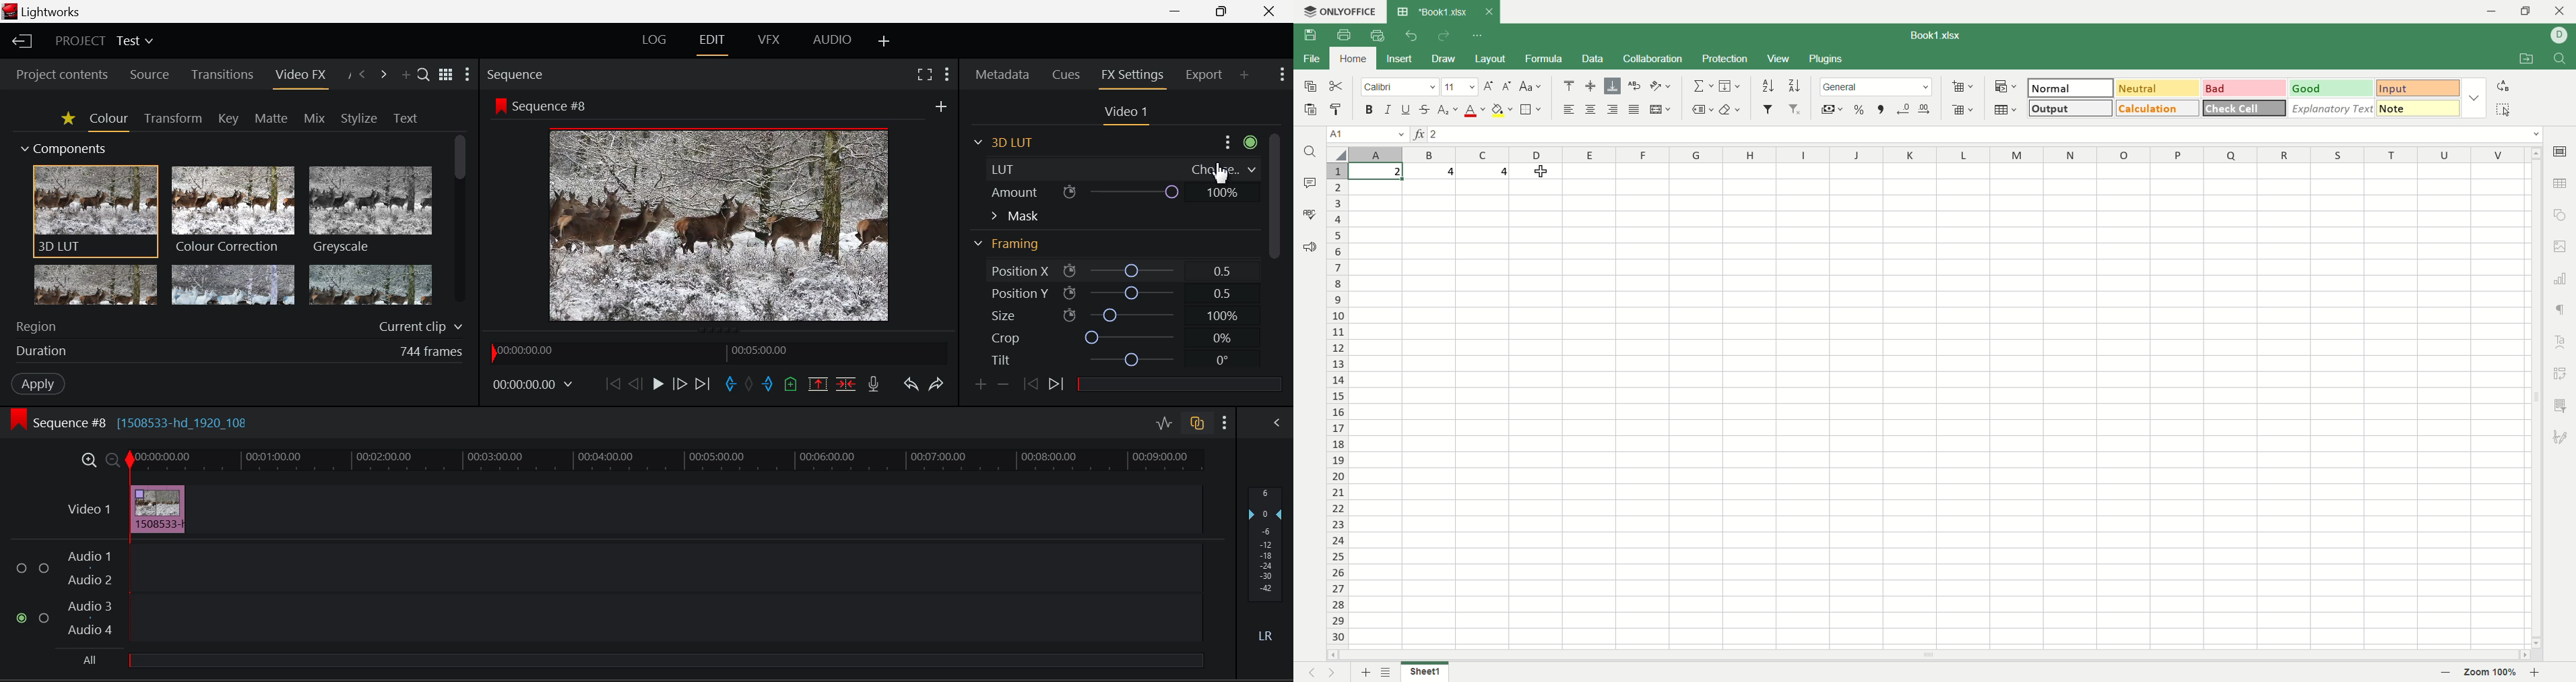 This screenshot has width=2576, height=700. What do you see at coordinates (1056, 384) in the screenshot?
I see `Next keyframe` at bounding box center [1056, 384].